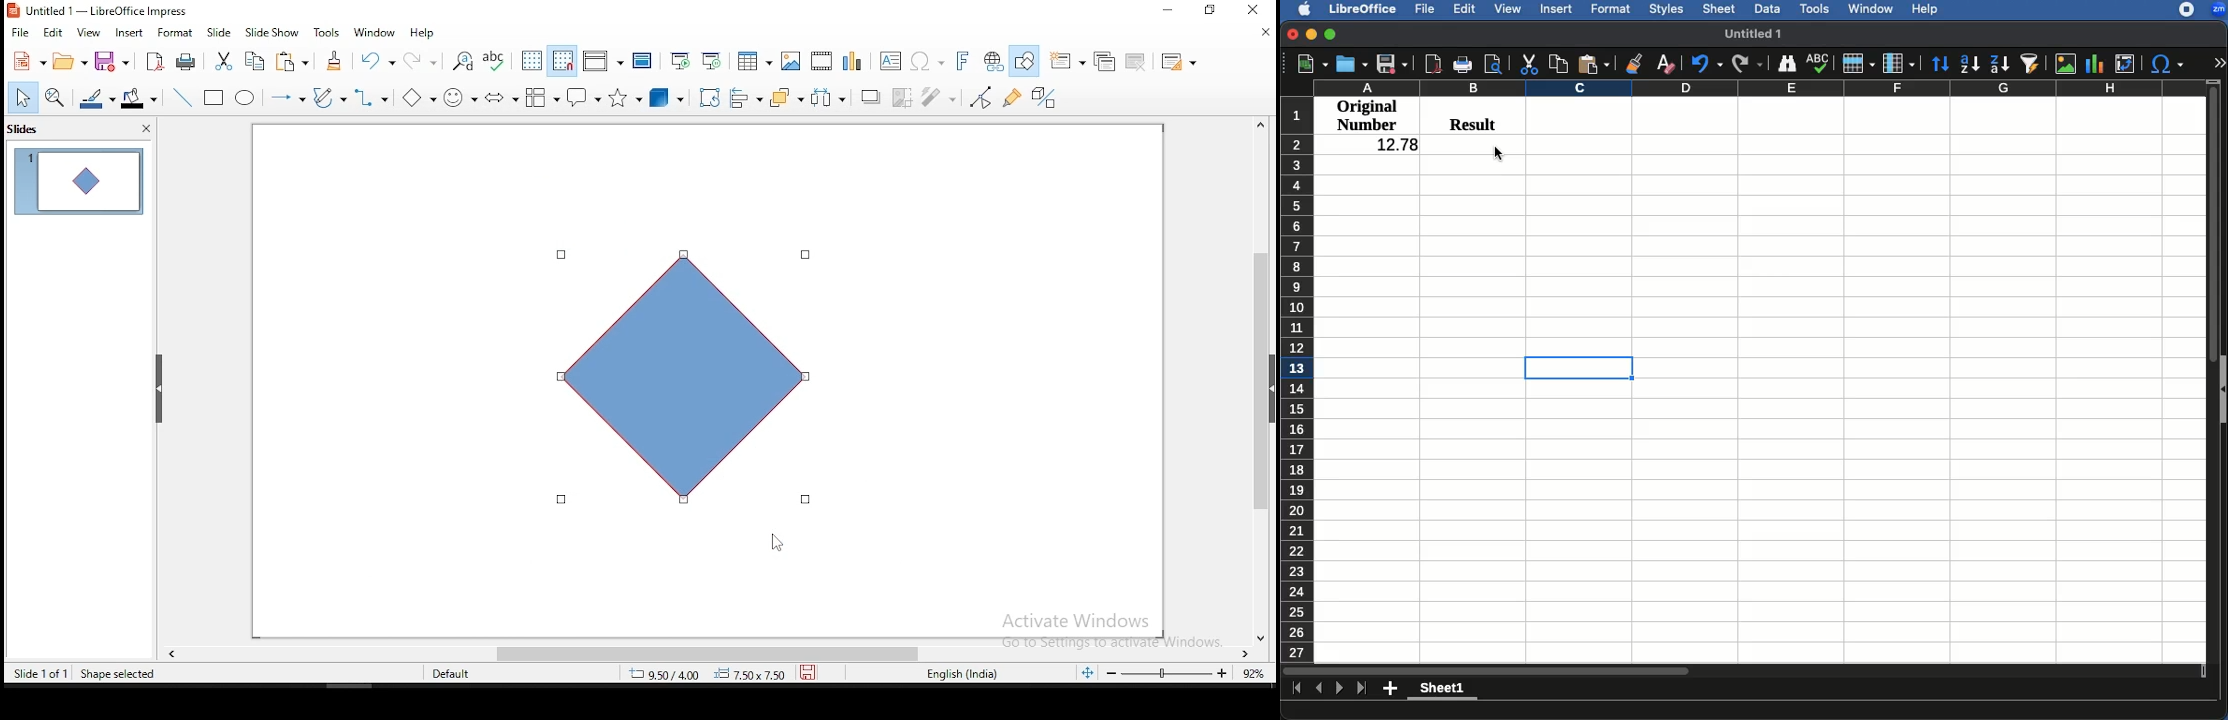  Describe the element at coordinates (794, 60) in the screenshot. I see `image` at that location.